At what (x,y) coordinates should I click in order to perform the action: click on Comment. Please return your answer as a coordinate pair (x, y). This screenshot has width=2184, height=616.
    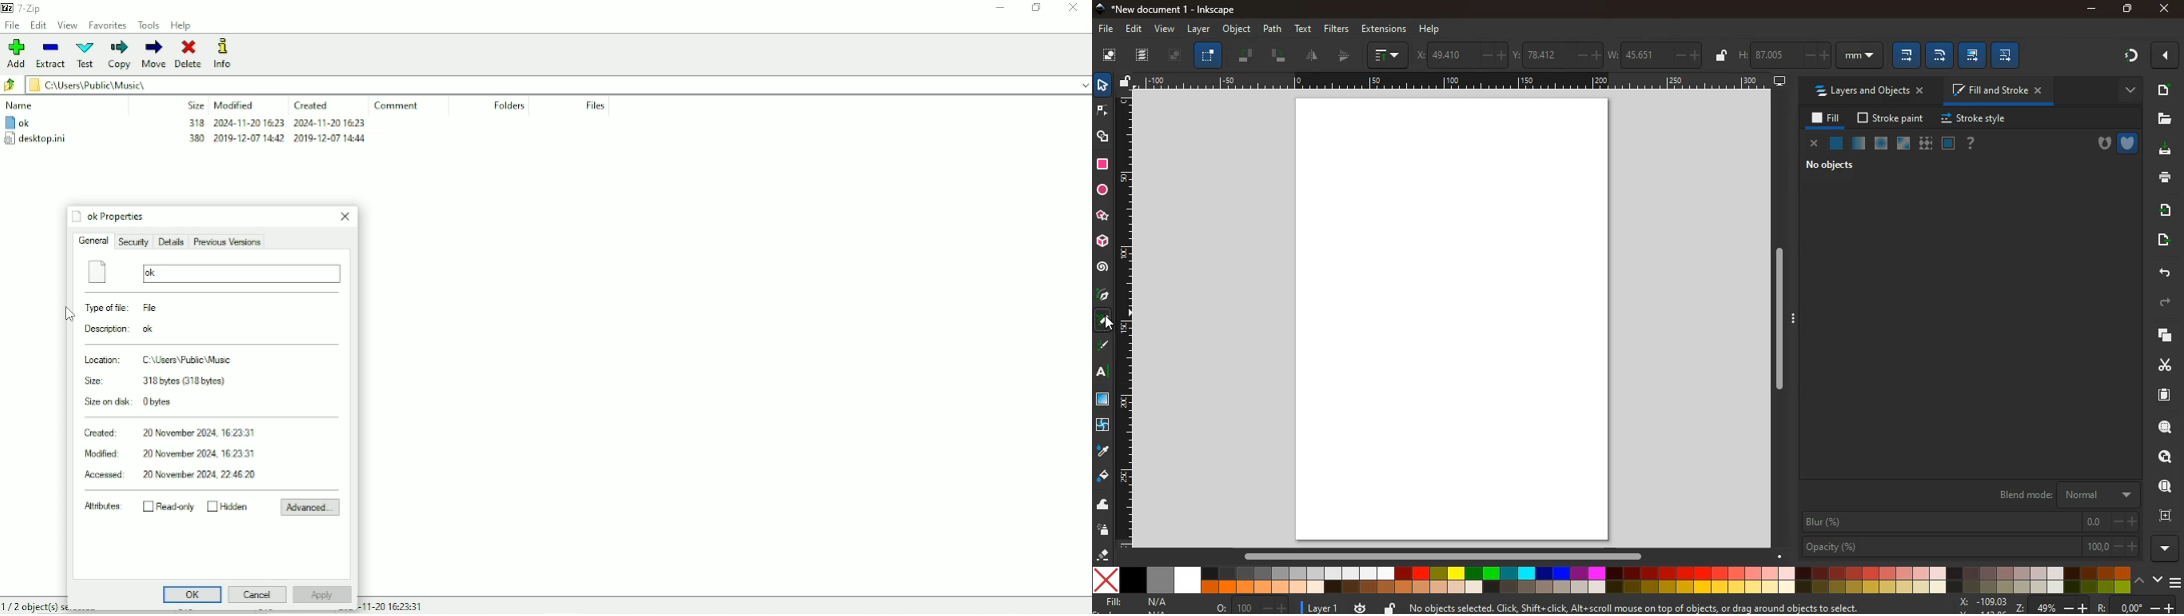
    Looking at the image, I should click on (396, 106).